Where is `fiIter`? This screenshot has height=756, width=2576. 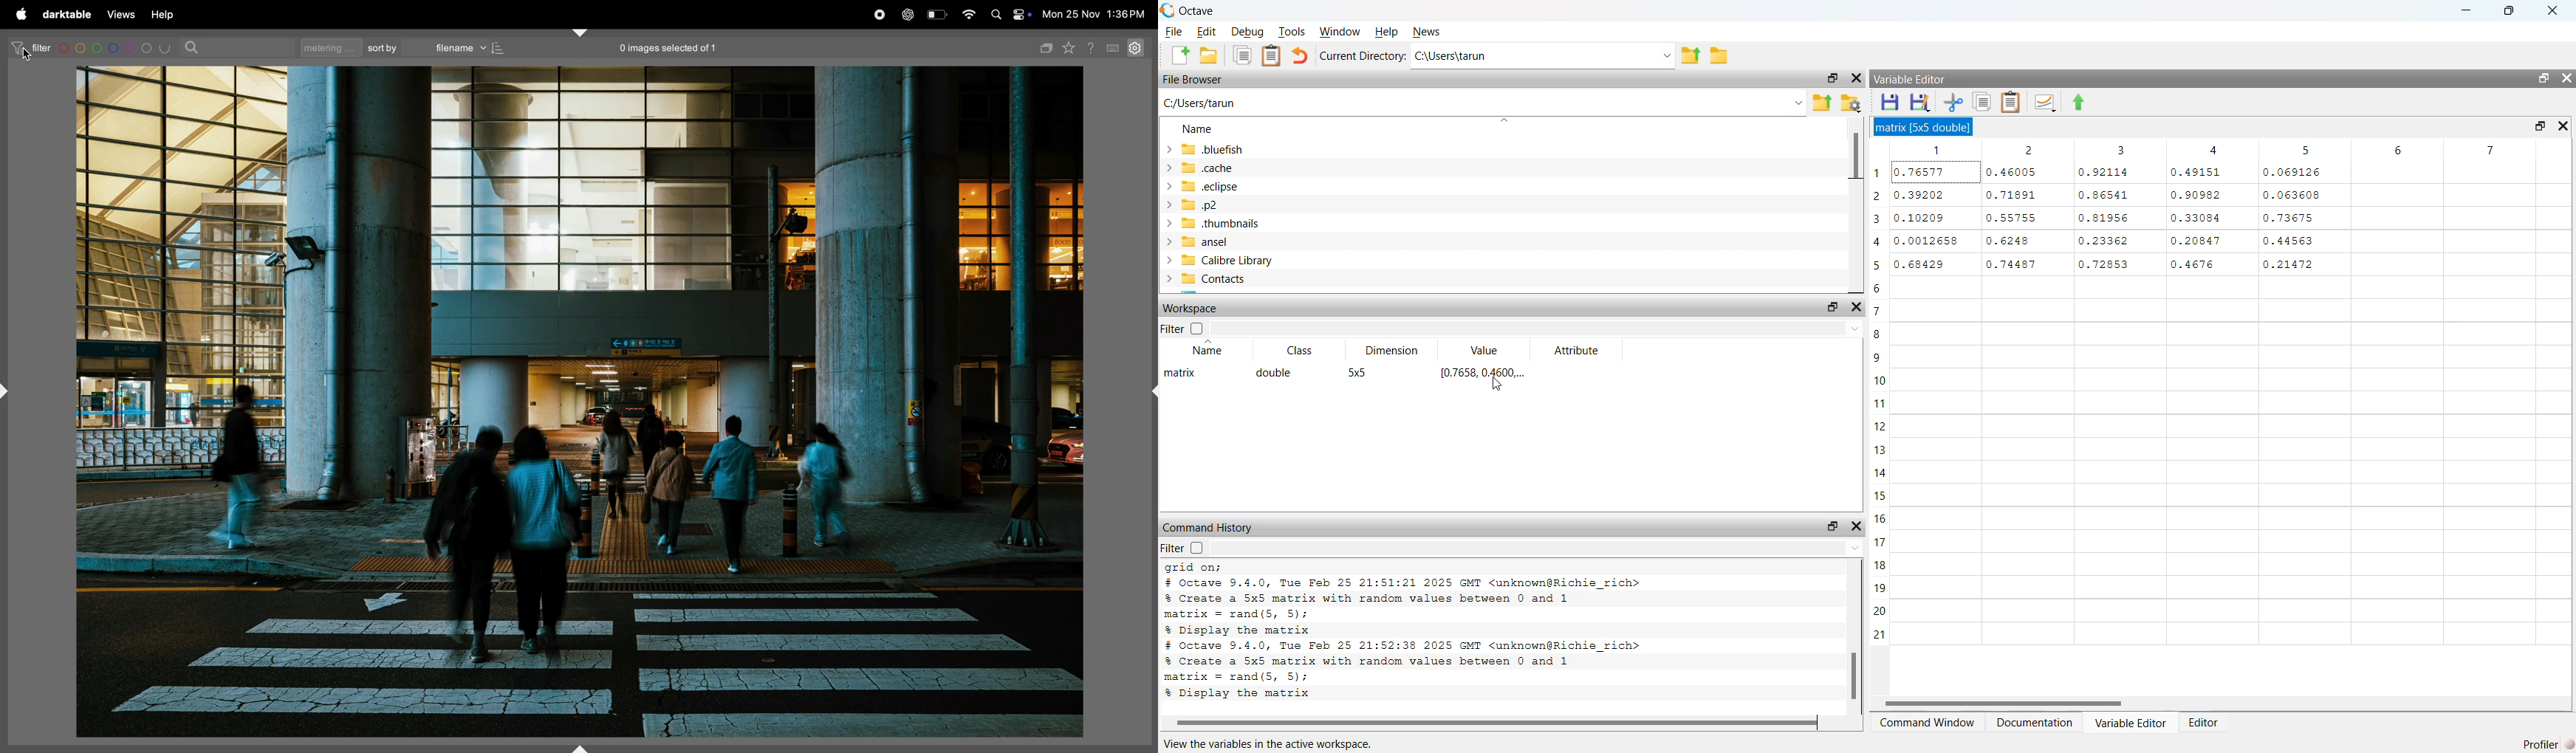 fiIter is located at coordinates (1192, 548).